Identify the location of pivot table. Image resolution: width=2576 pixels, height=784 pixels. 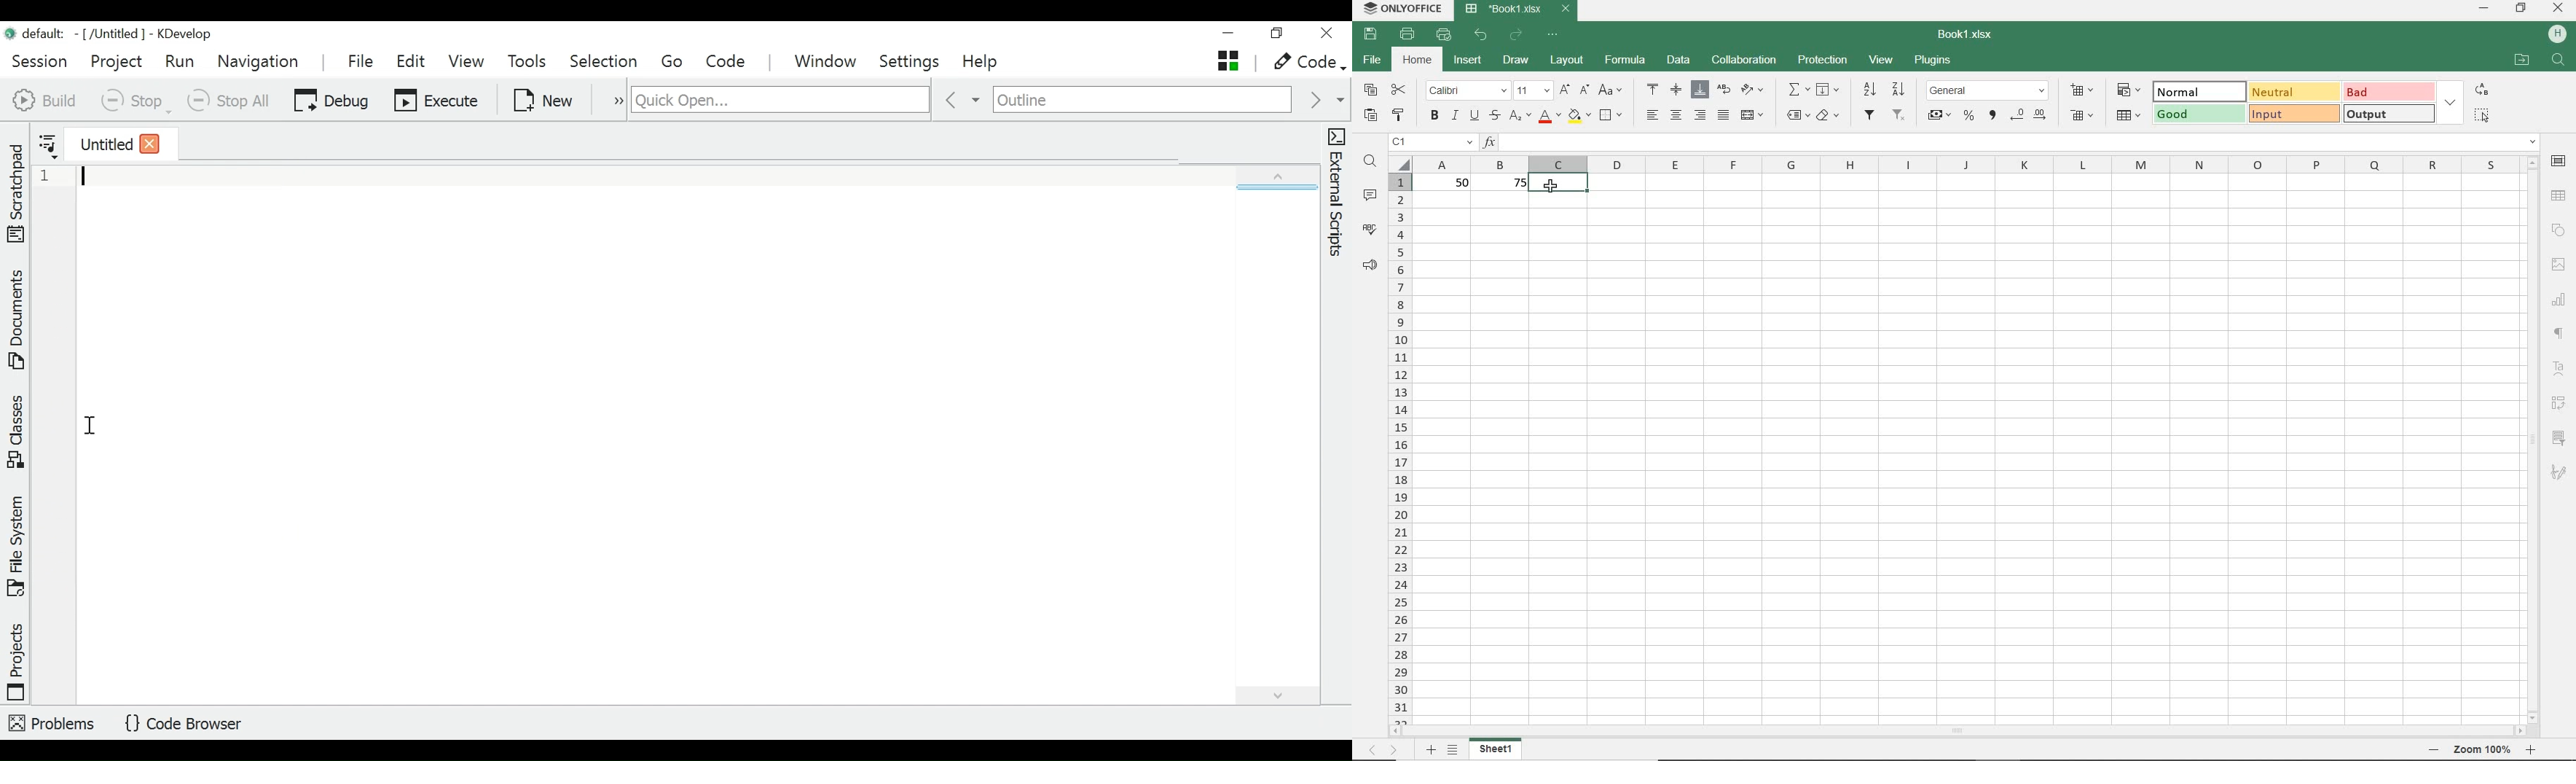
(2561, 402).